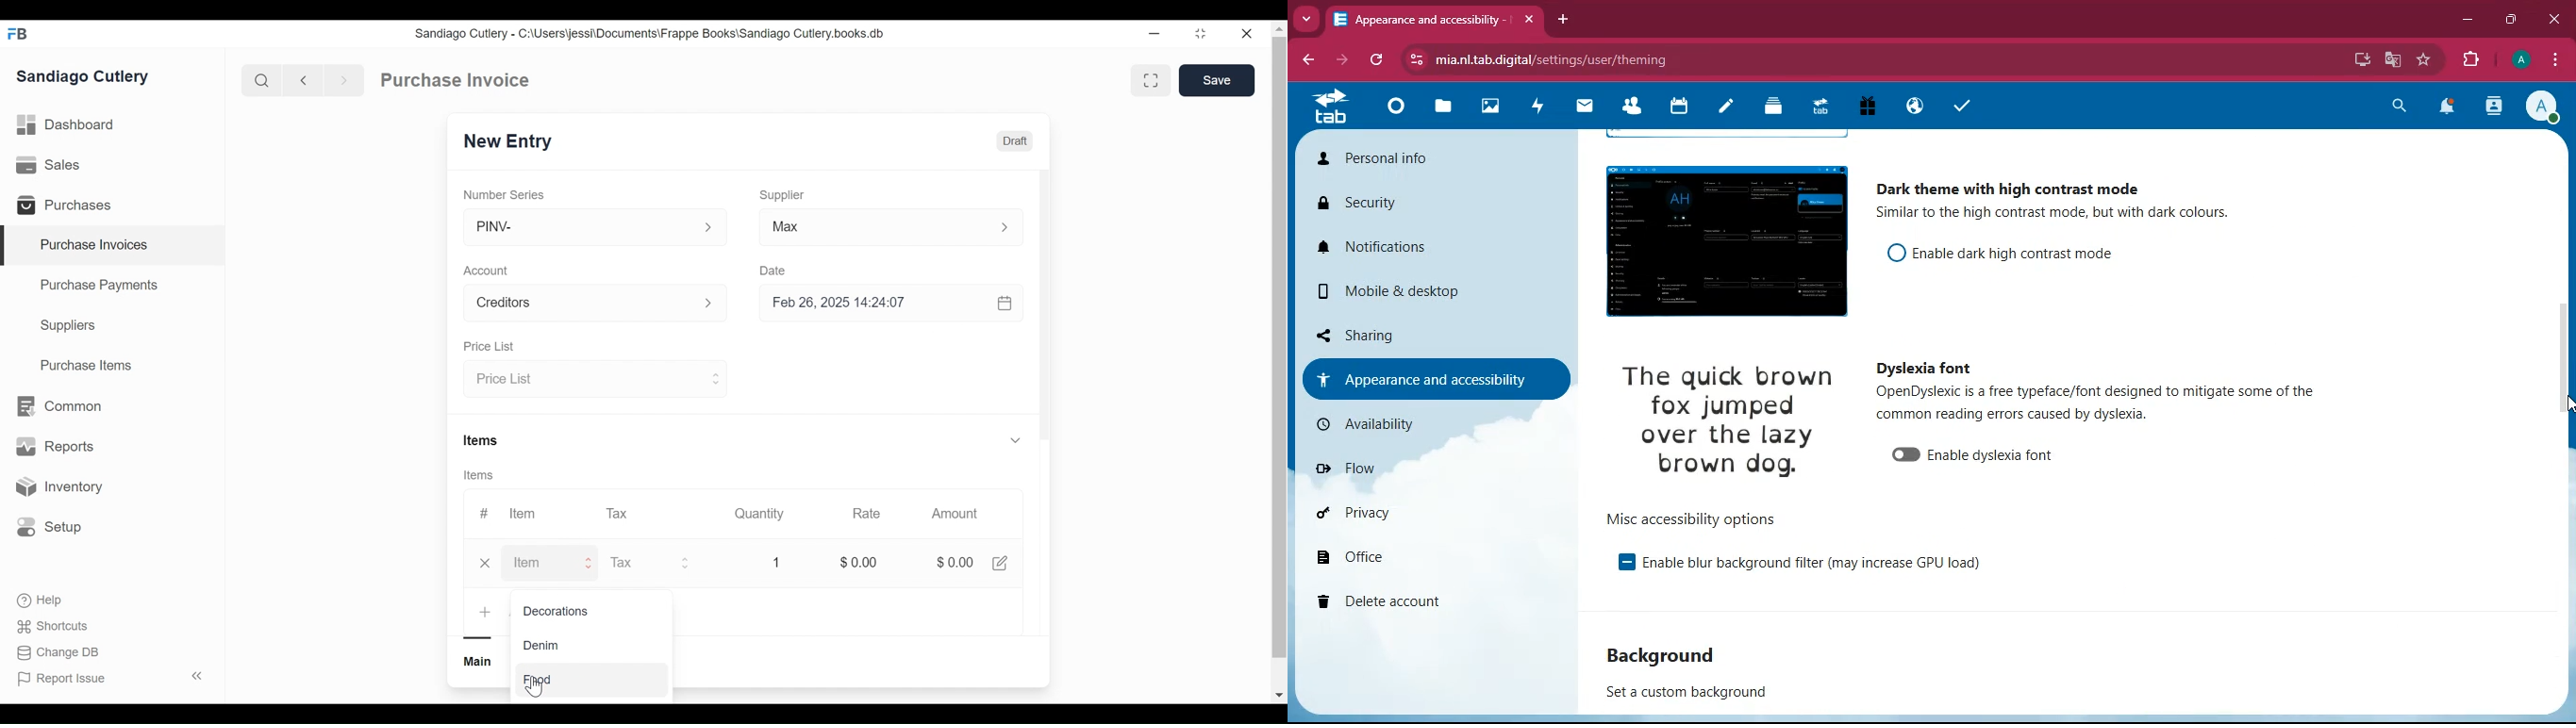 This screenshot has height=728, width=2576. What do you see at coordinates (649, 34) in the screenshot?
I see `Sandiago Cutlery - C:\Users\jessi\Documents\Frappe Books\Sandiago Cutlery.books.db` at bounding box center [649, 34].